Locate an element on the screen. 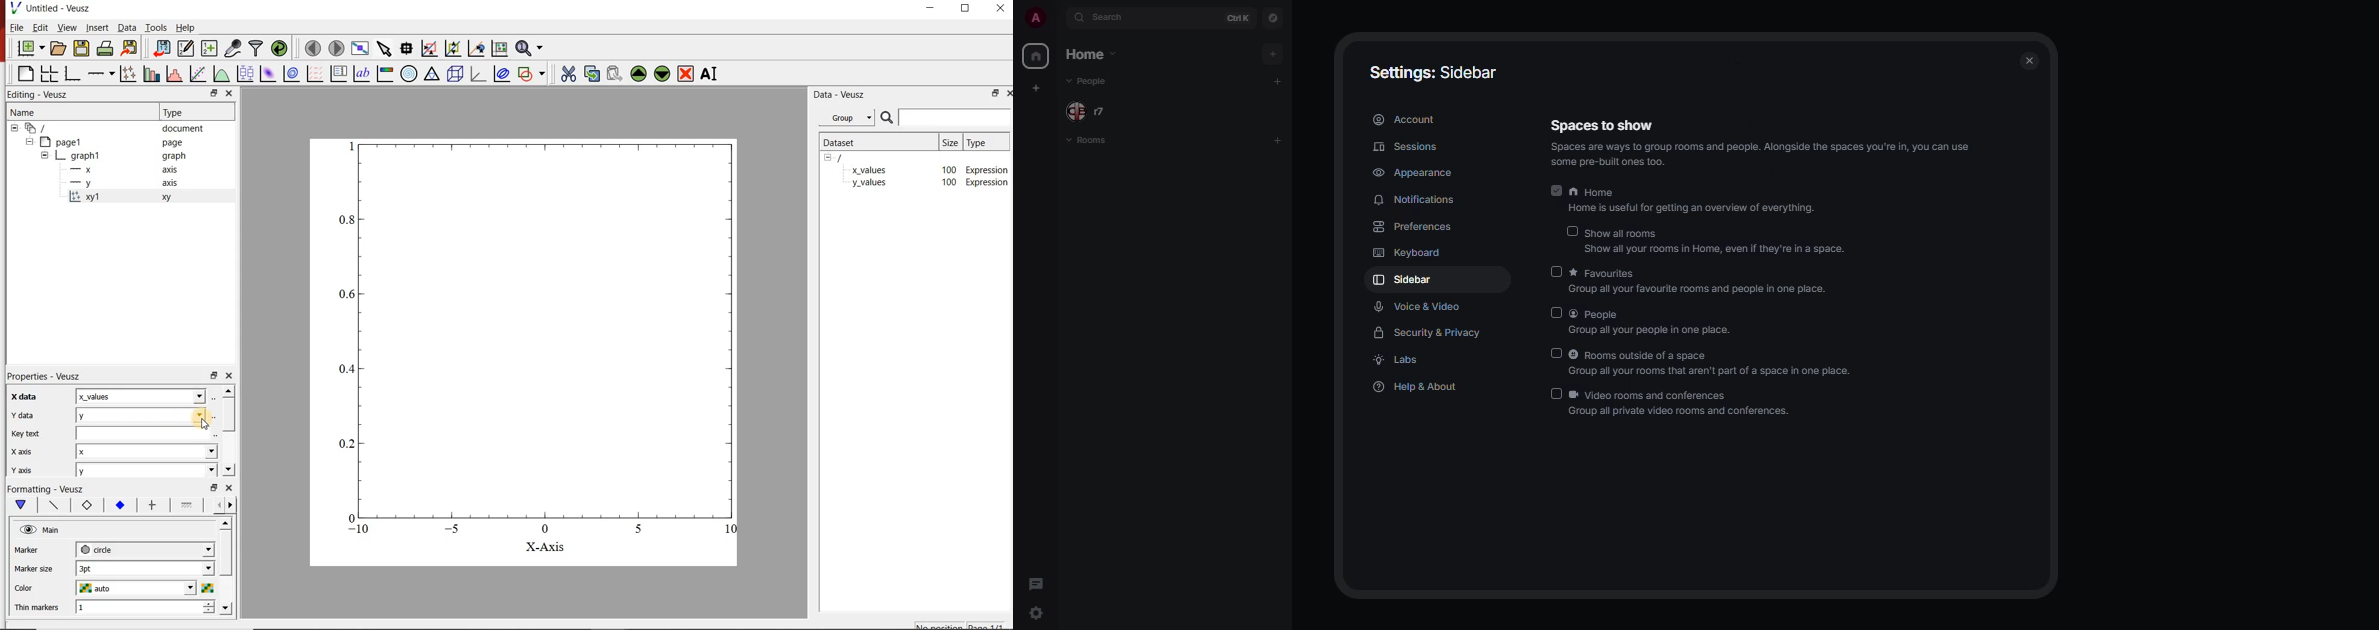 The width and height of the screenshot is (2380, 644). ternary graph is located at coordinates (433, 75).